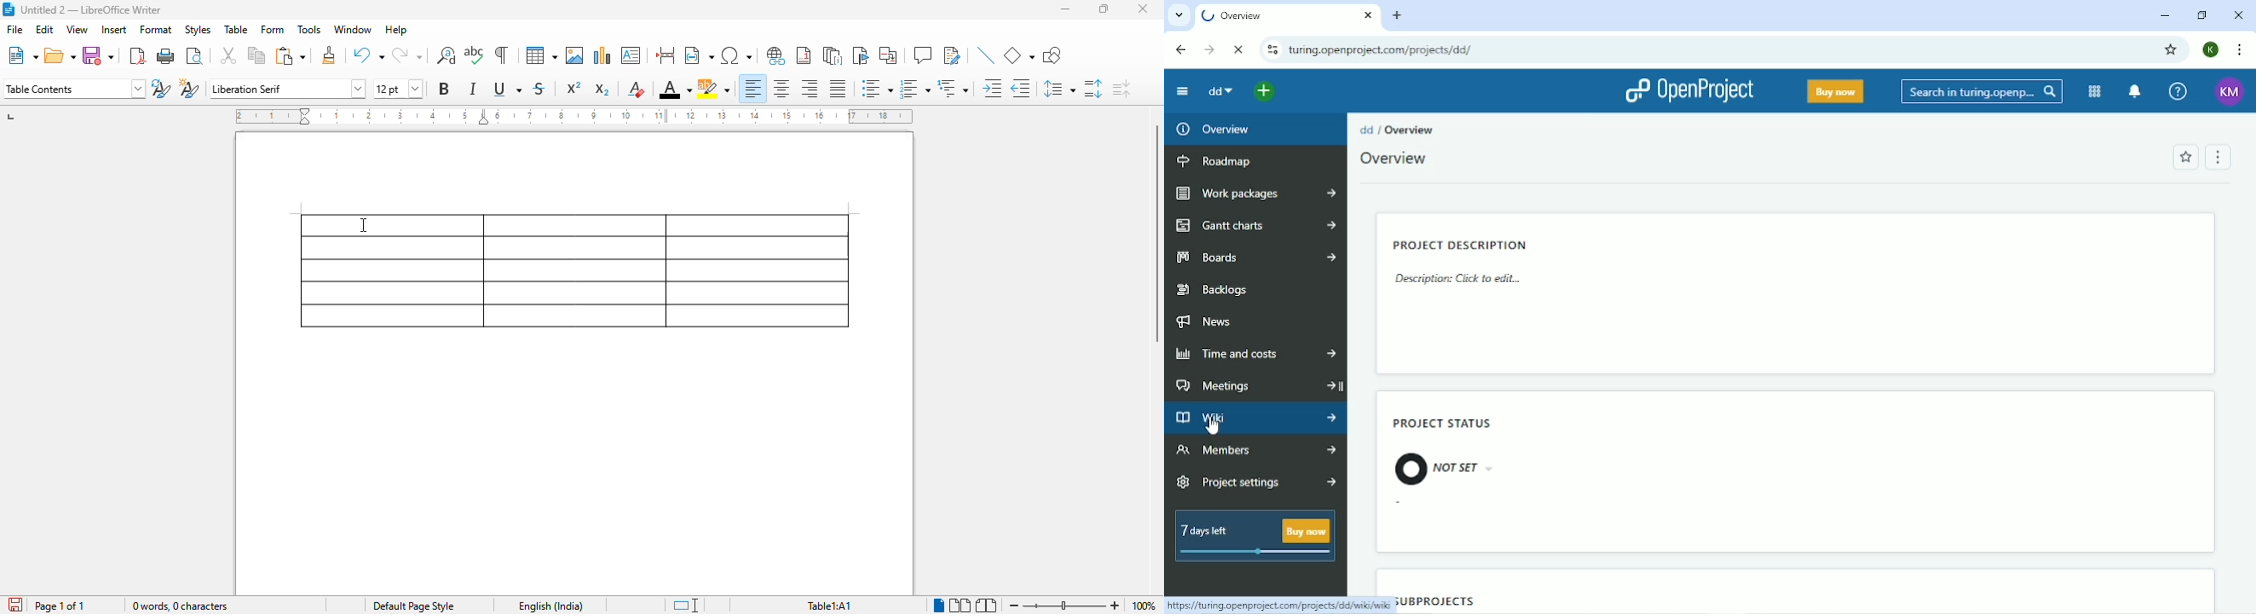  Describe the element at coordinates (1212, 425) in the screenshot. I see `CURSOR` at that location.